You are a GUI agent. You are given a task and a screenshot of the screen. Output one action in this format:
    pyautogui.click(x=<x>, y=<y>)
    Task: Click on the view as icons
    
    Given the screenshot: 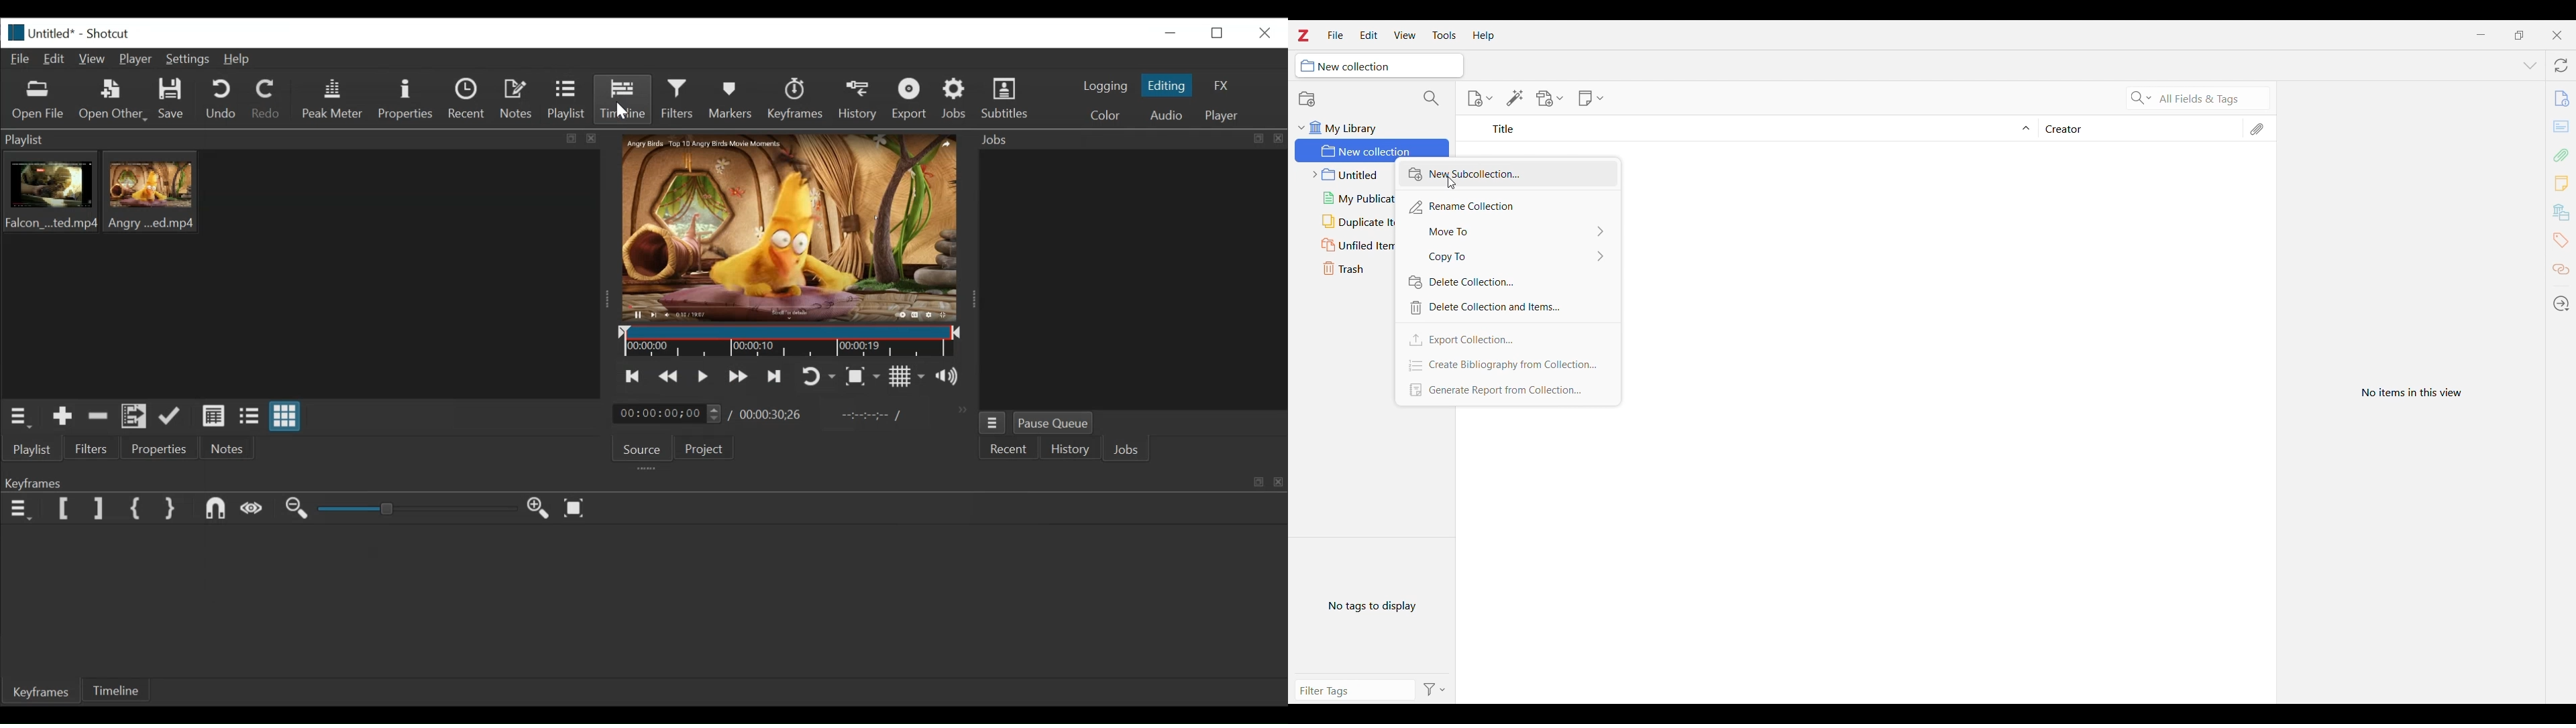 What is the action you would take?
    pyautogui.click(x=283, y=417)
    